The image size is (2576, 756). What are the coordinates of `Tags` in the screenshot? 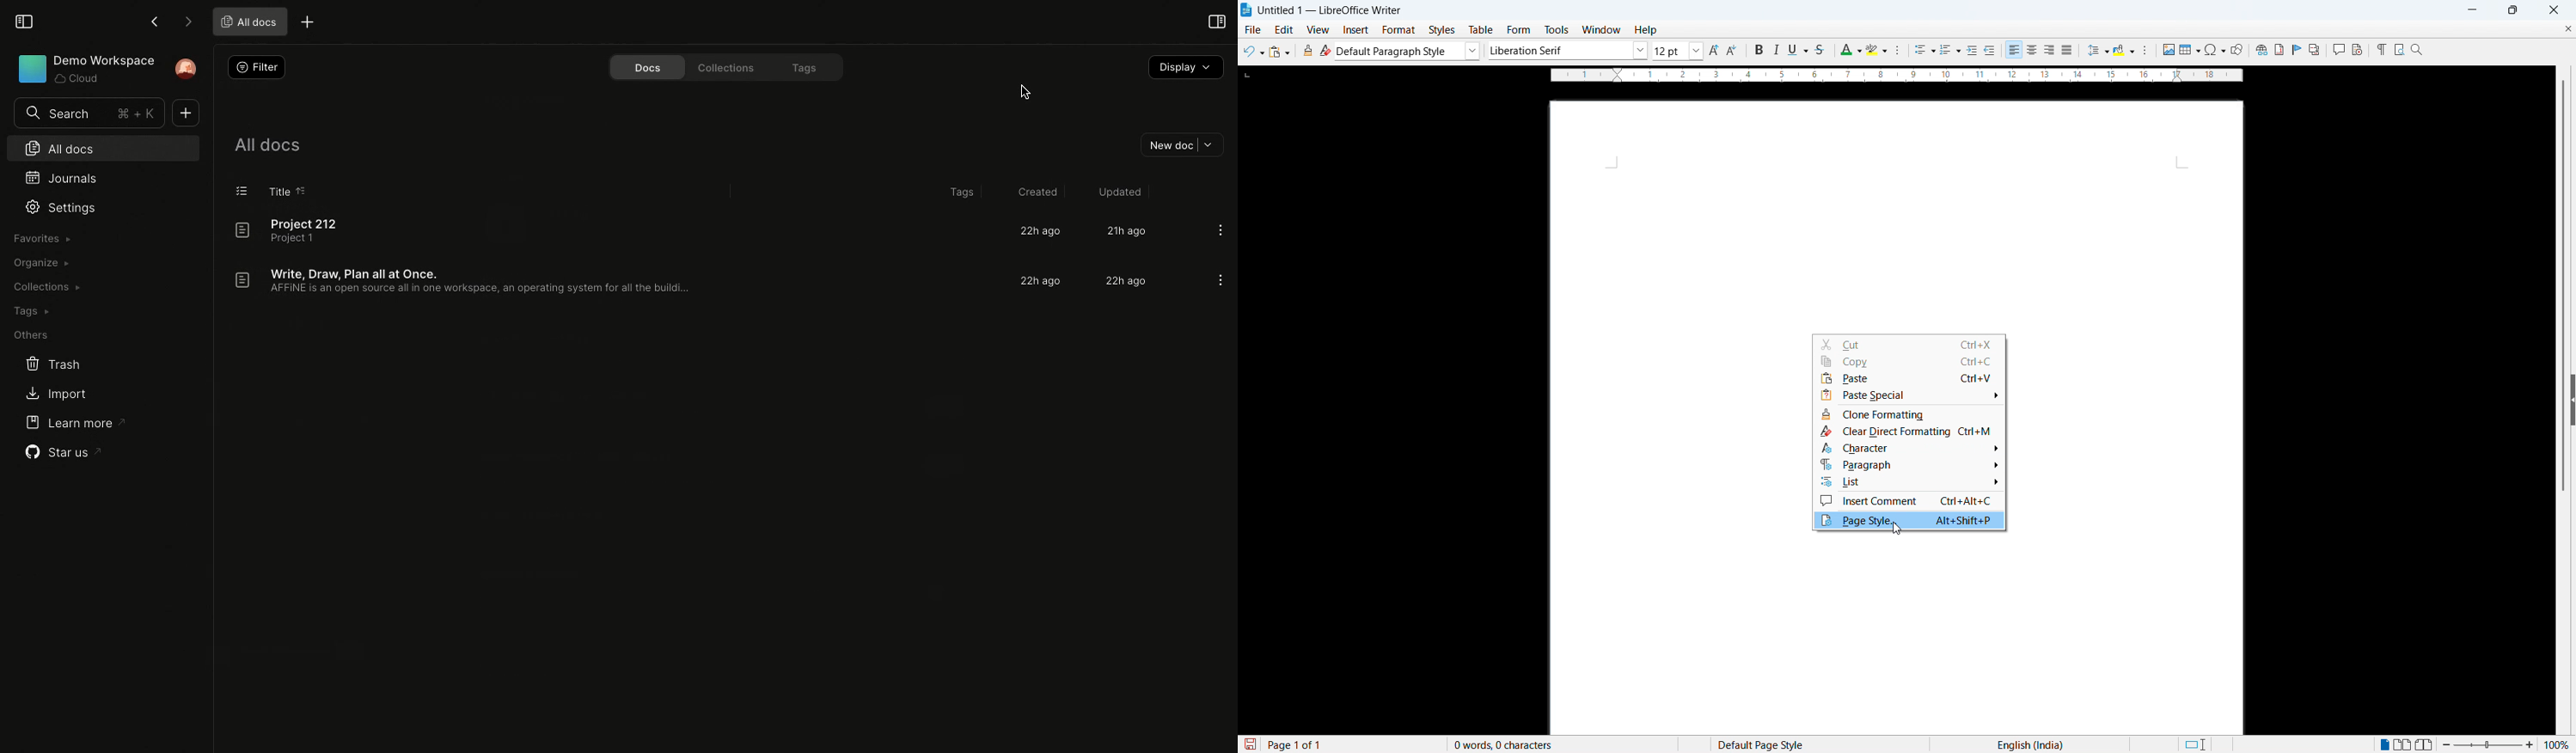 It's located at (959, 193).